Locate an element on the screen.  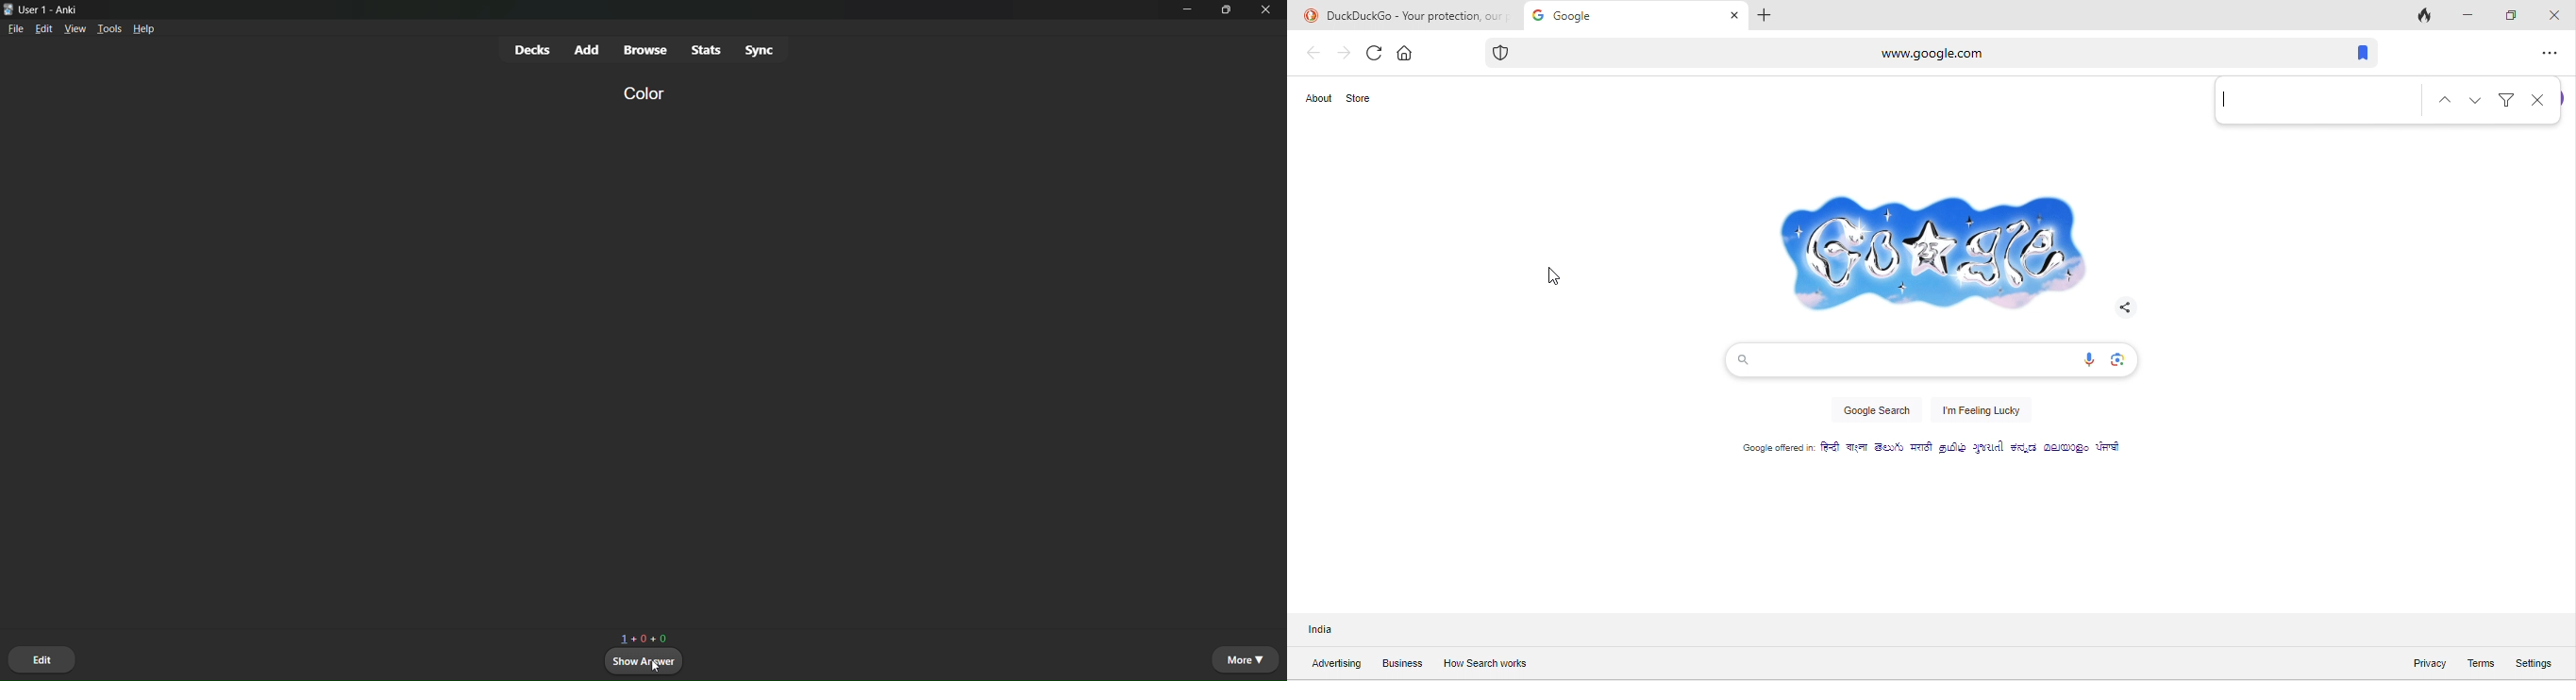
edit is located at coordinates (44, 657).